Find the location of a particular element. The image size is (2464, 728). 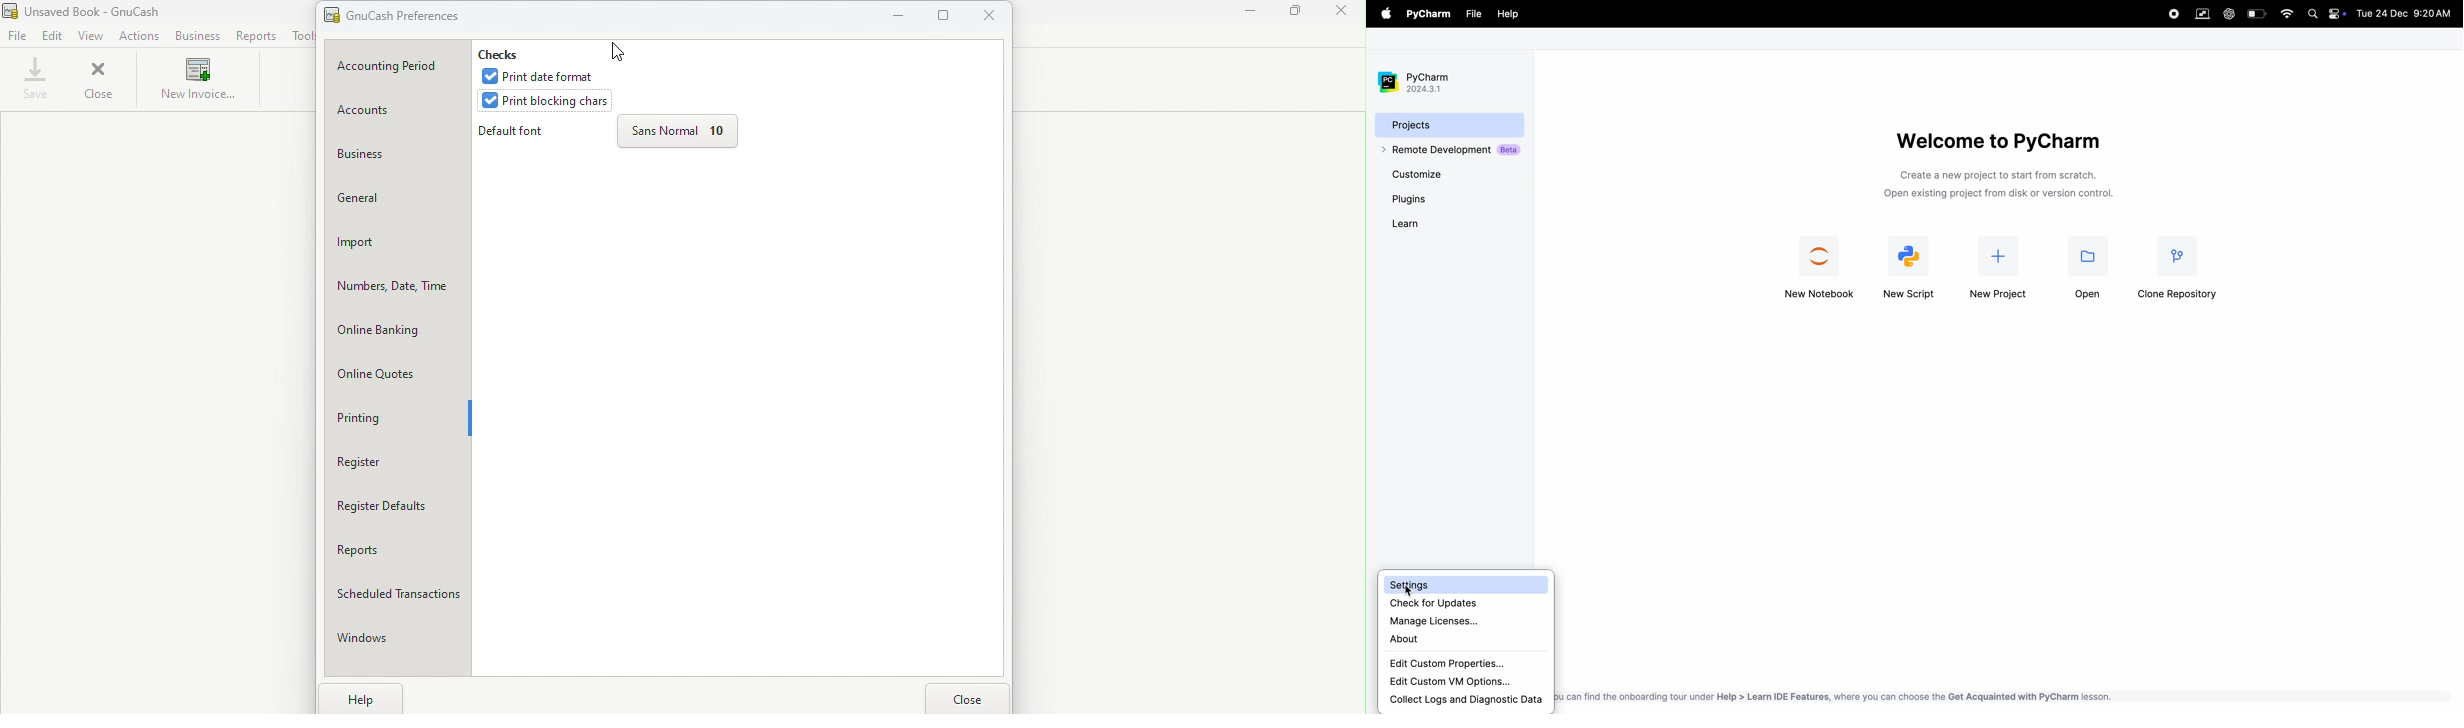

Minimize is located at coordinates (1246, 15).